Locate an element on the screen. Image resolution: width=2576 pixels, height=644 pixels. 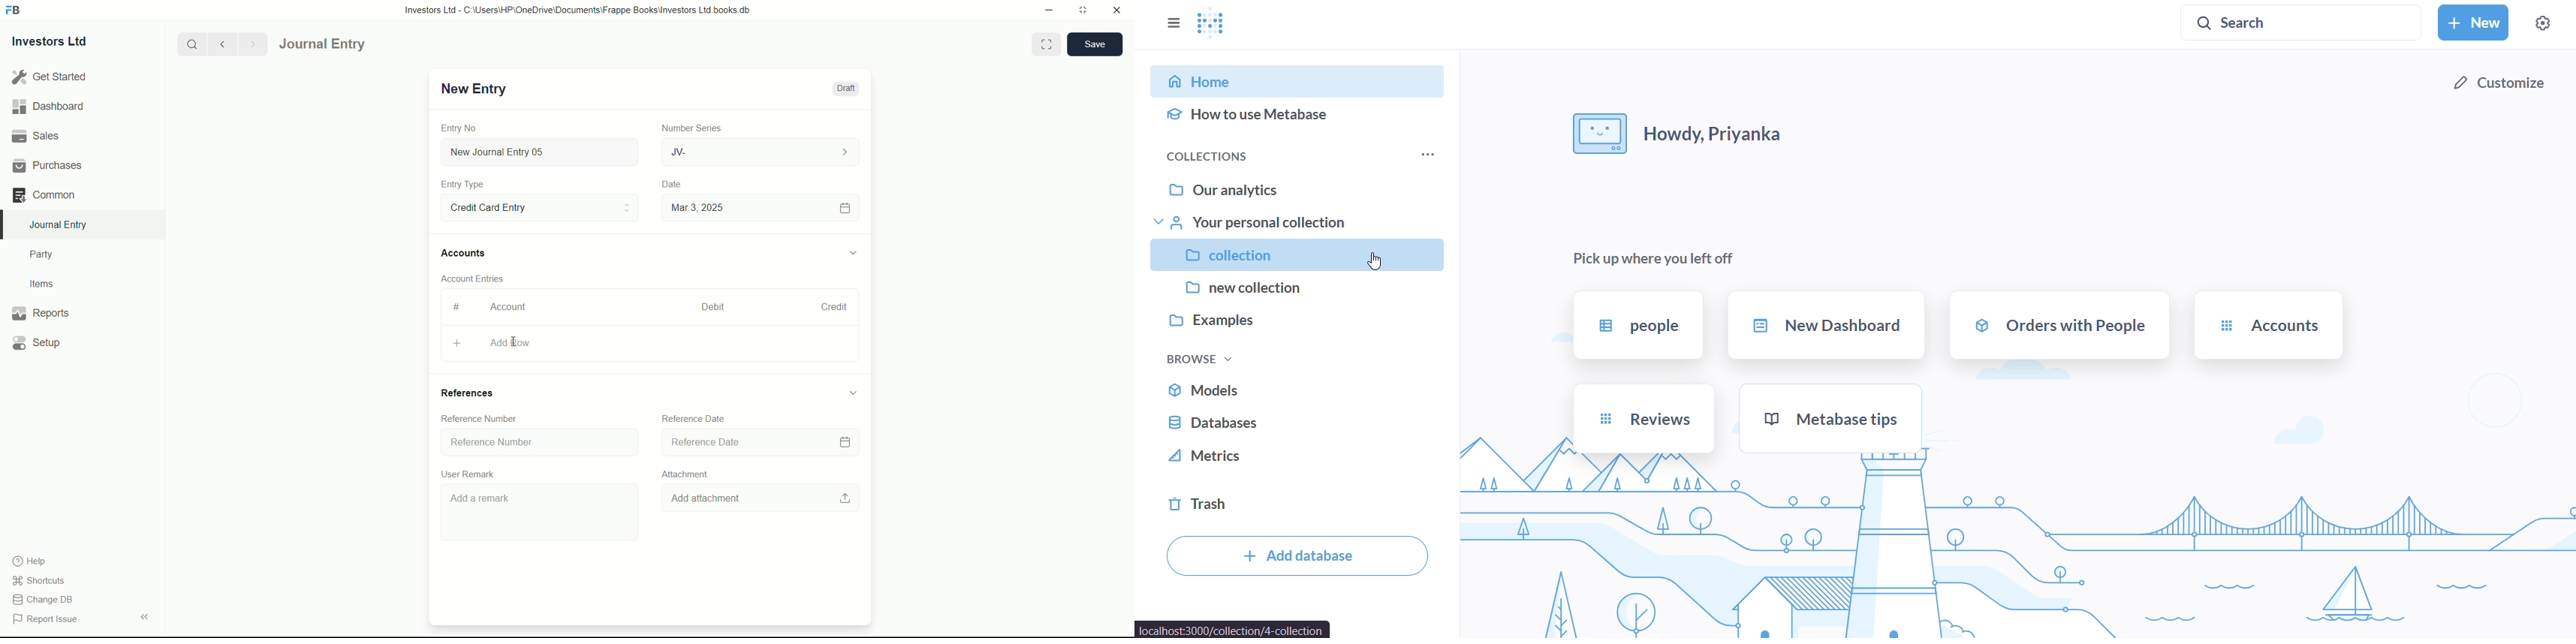
journal entry is located at coordinates (356, 44).